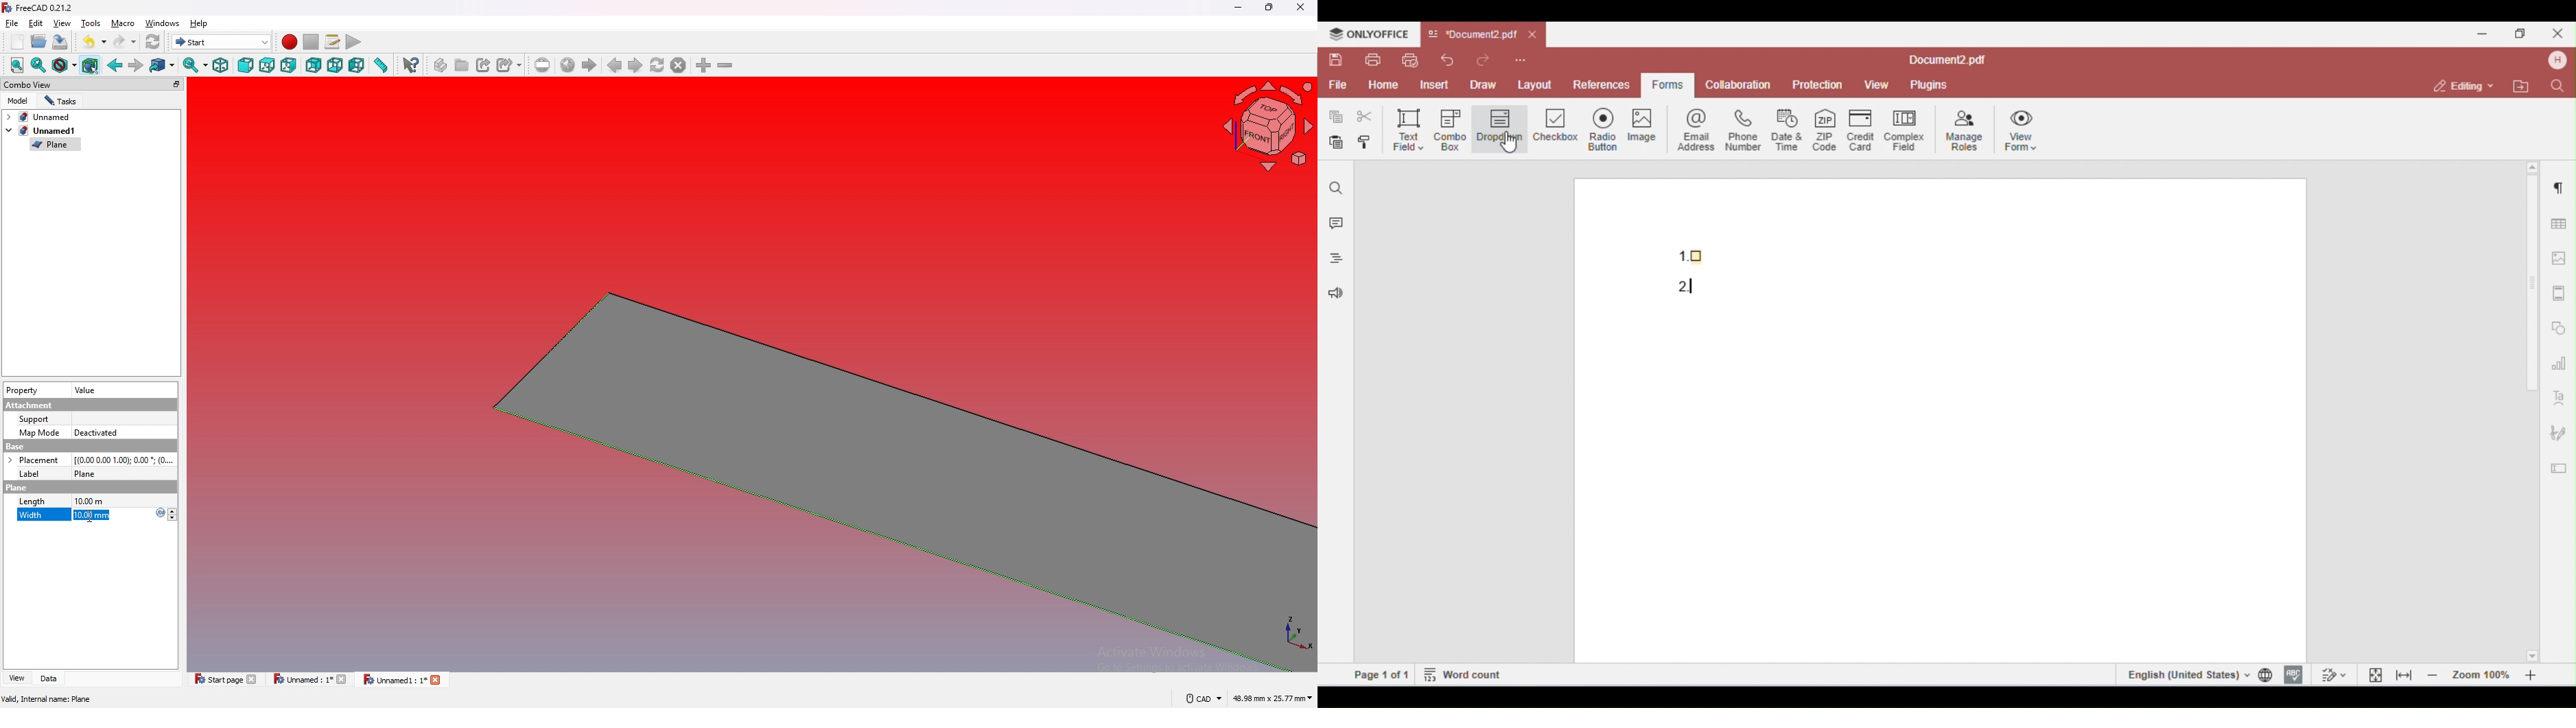 Image resolution: width=2576 pixels, height=728 pixels. Describe the element at coordinates (136, 66) in the screenshot. I see `forward` at that location.